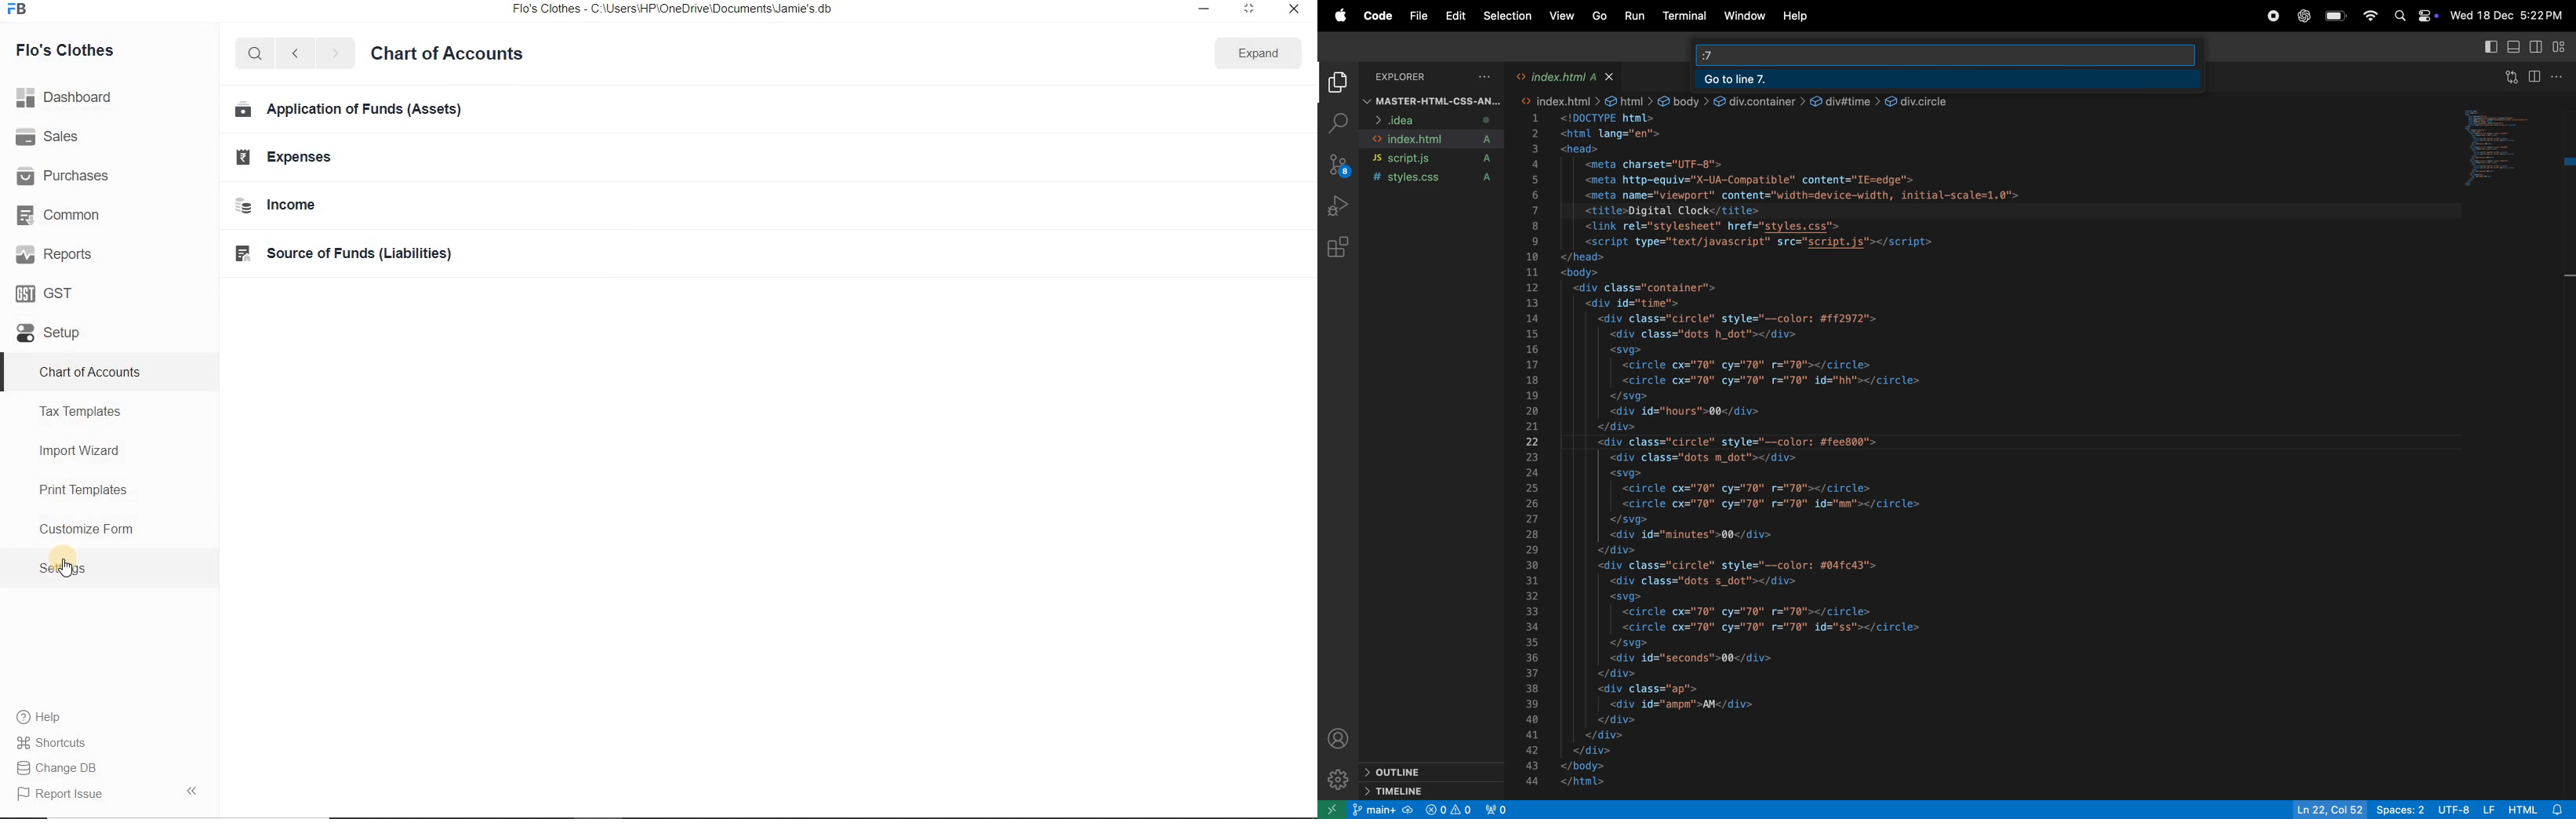 The image size is (2576, 840). Describe the element at coordinates (1252, 9) in the screenshot. I see `Maximize` at that location.